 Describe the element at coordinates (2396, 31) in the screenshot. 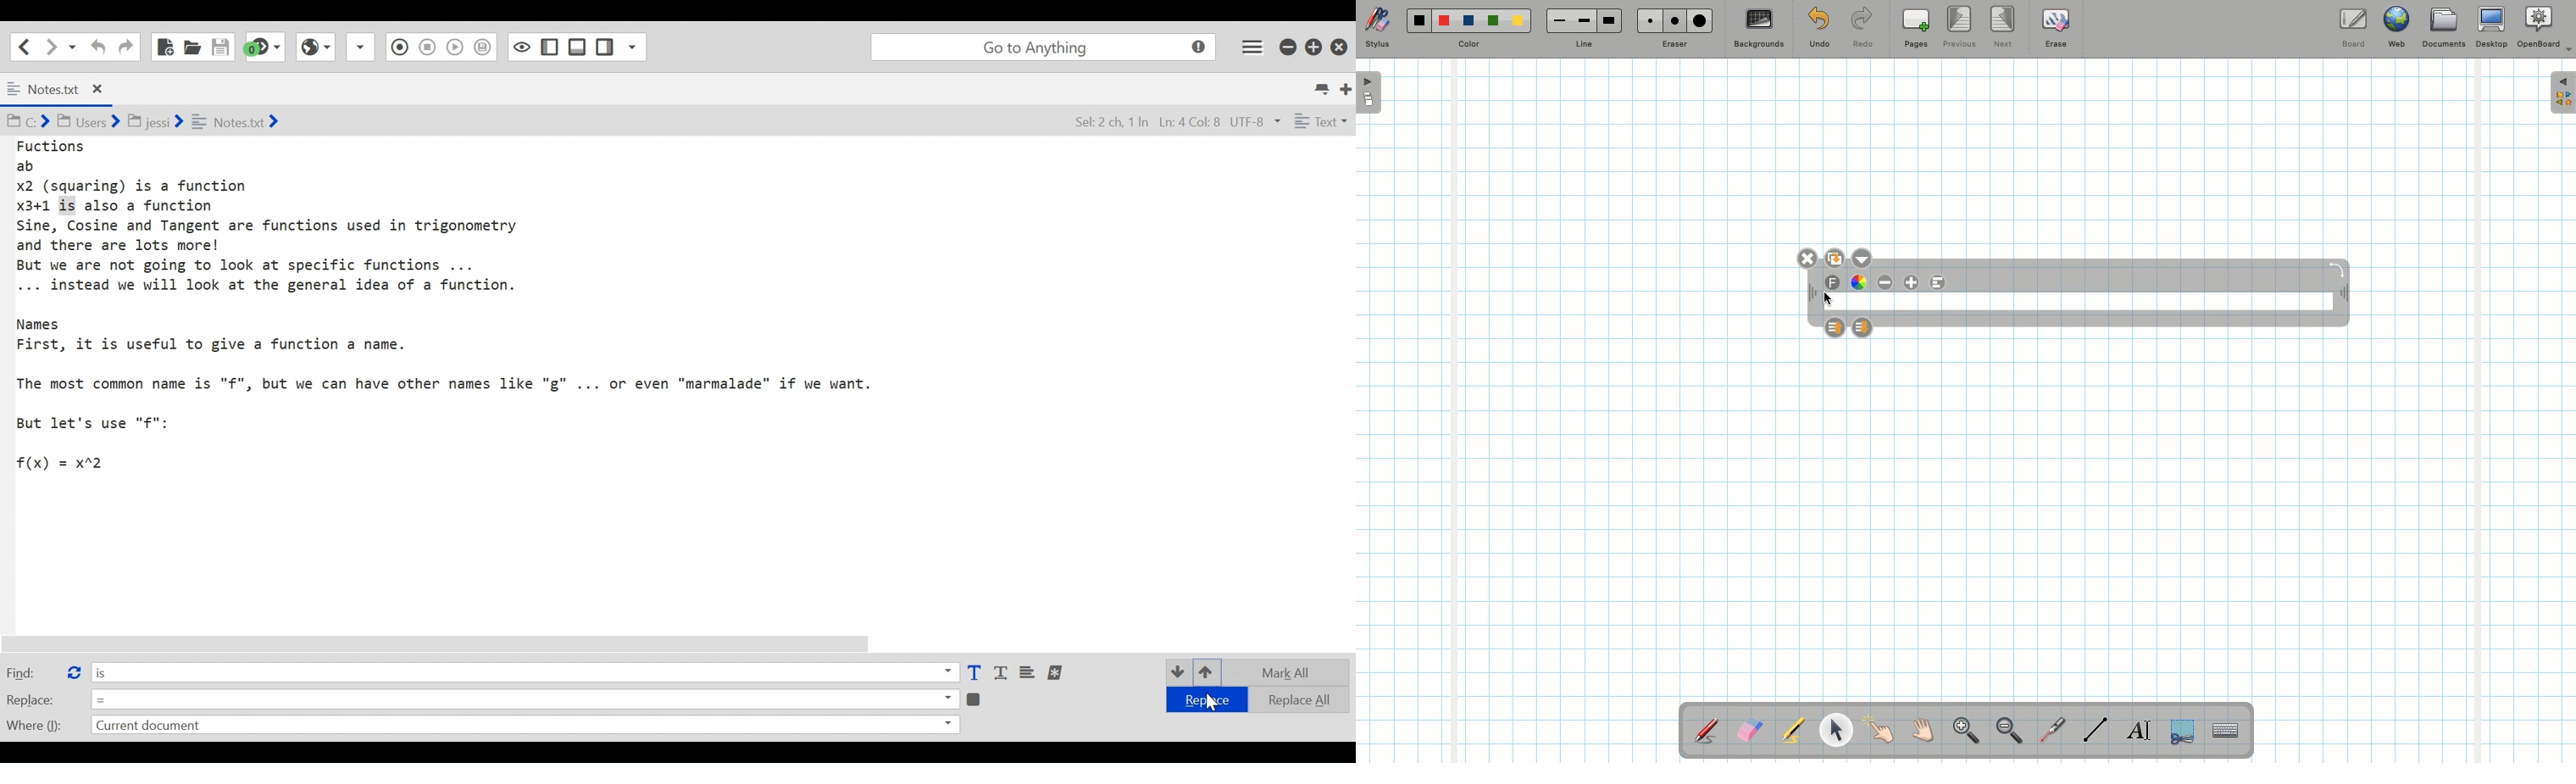

I see `Web` at that location.